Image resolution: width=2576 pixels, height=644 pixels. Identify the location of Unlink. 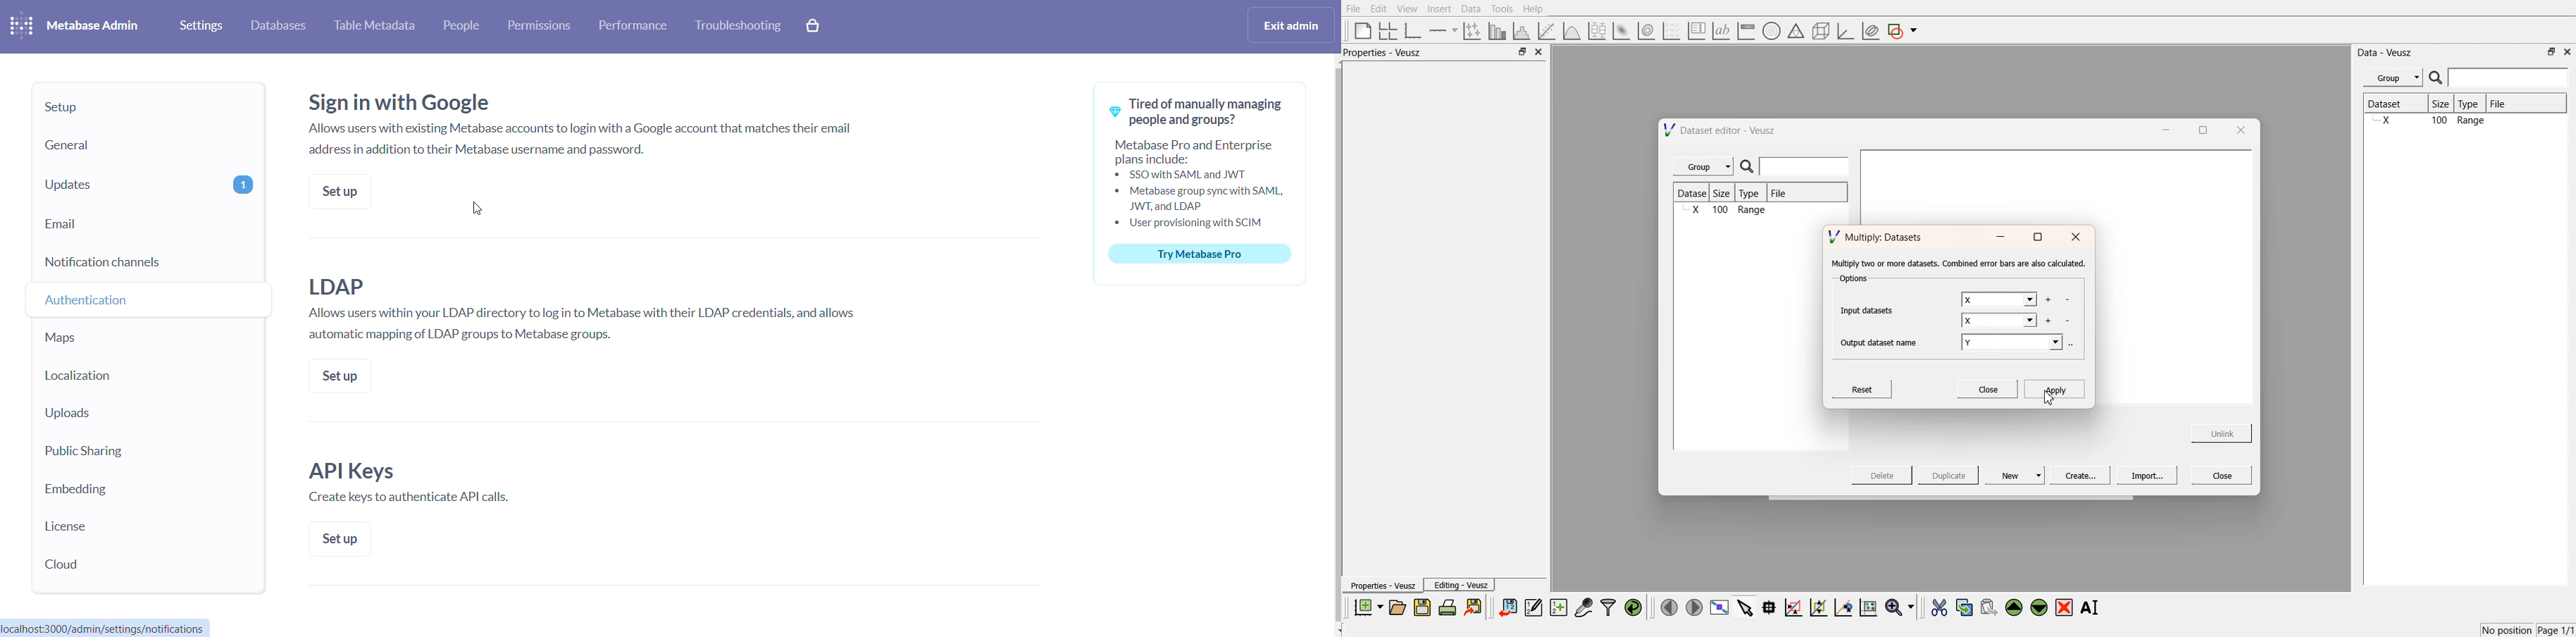
(2222, 432).